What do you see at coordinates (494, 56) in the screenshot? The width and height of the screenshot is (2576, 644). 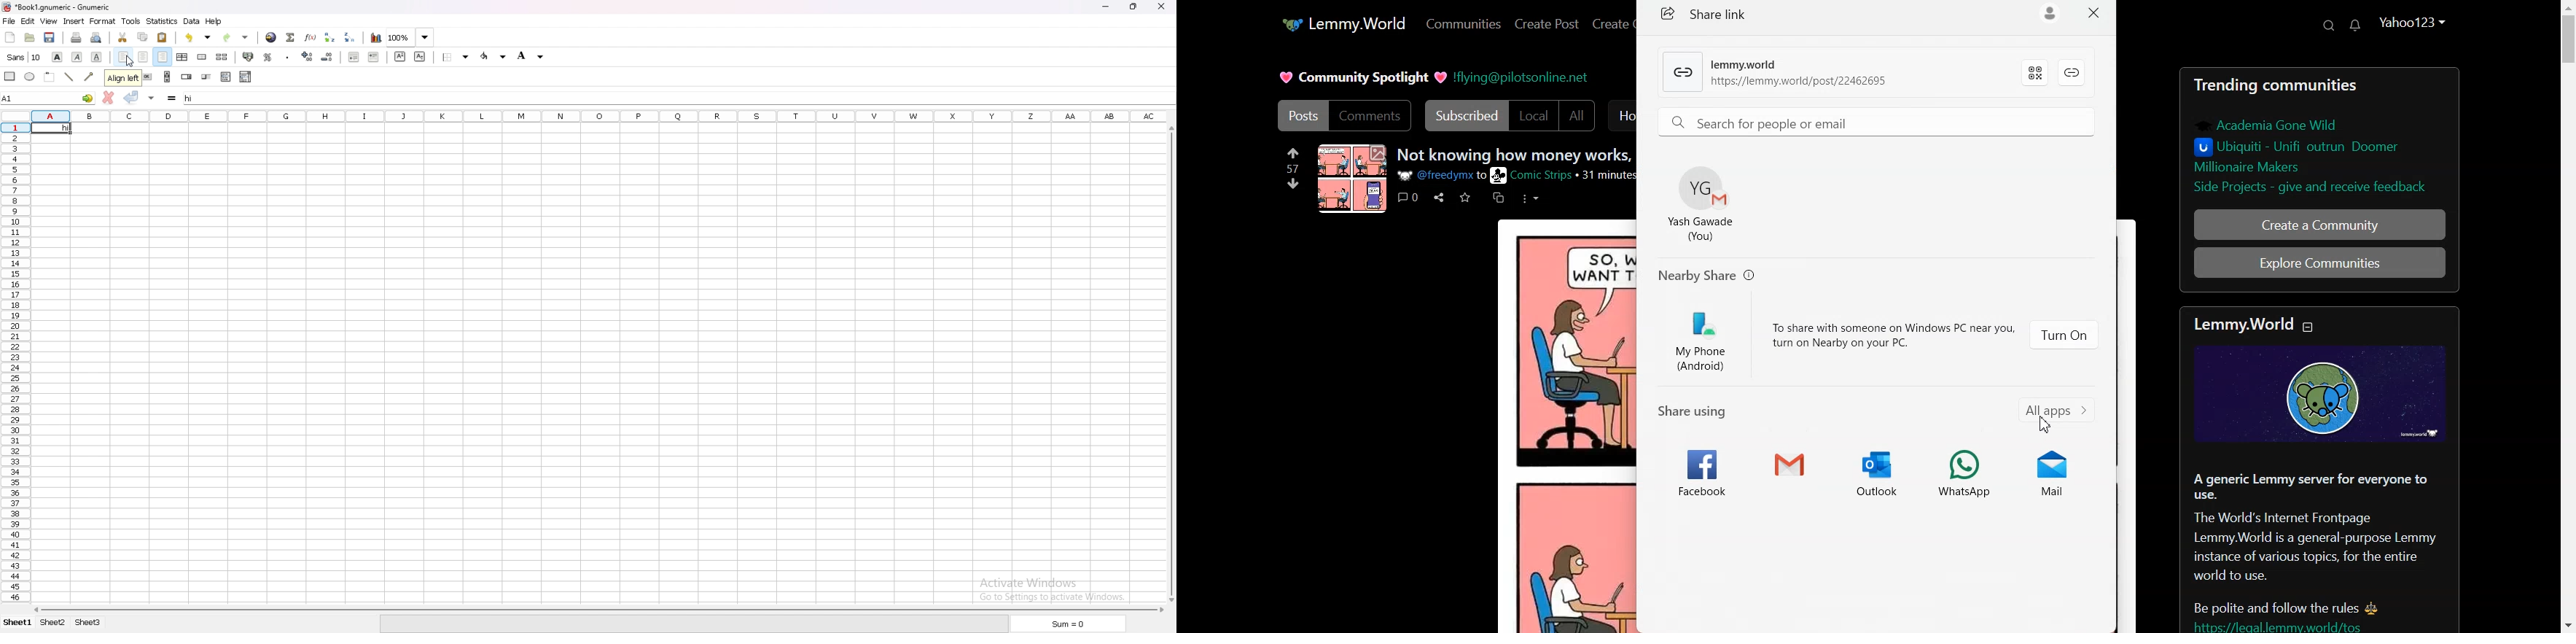 I see `foreground` at bounding box center [494, 56].